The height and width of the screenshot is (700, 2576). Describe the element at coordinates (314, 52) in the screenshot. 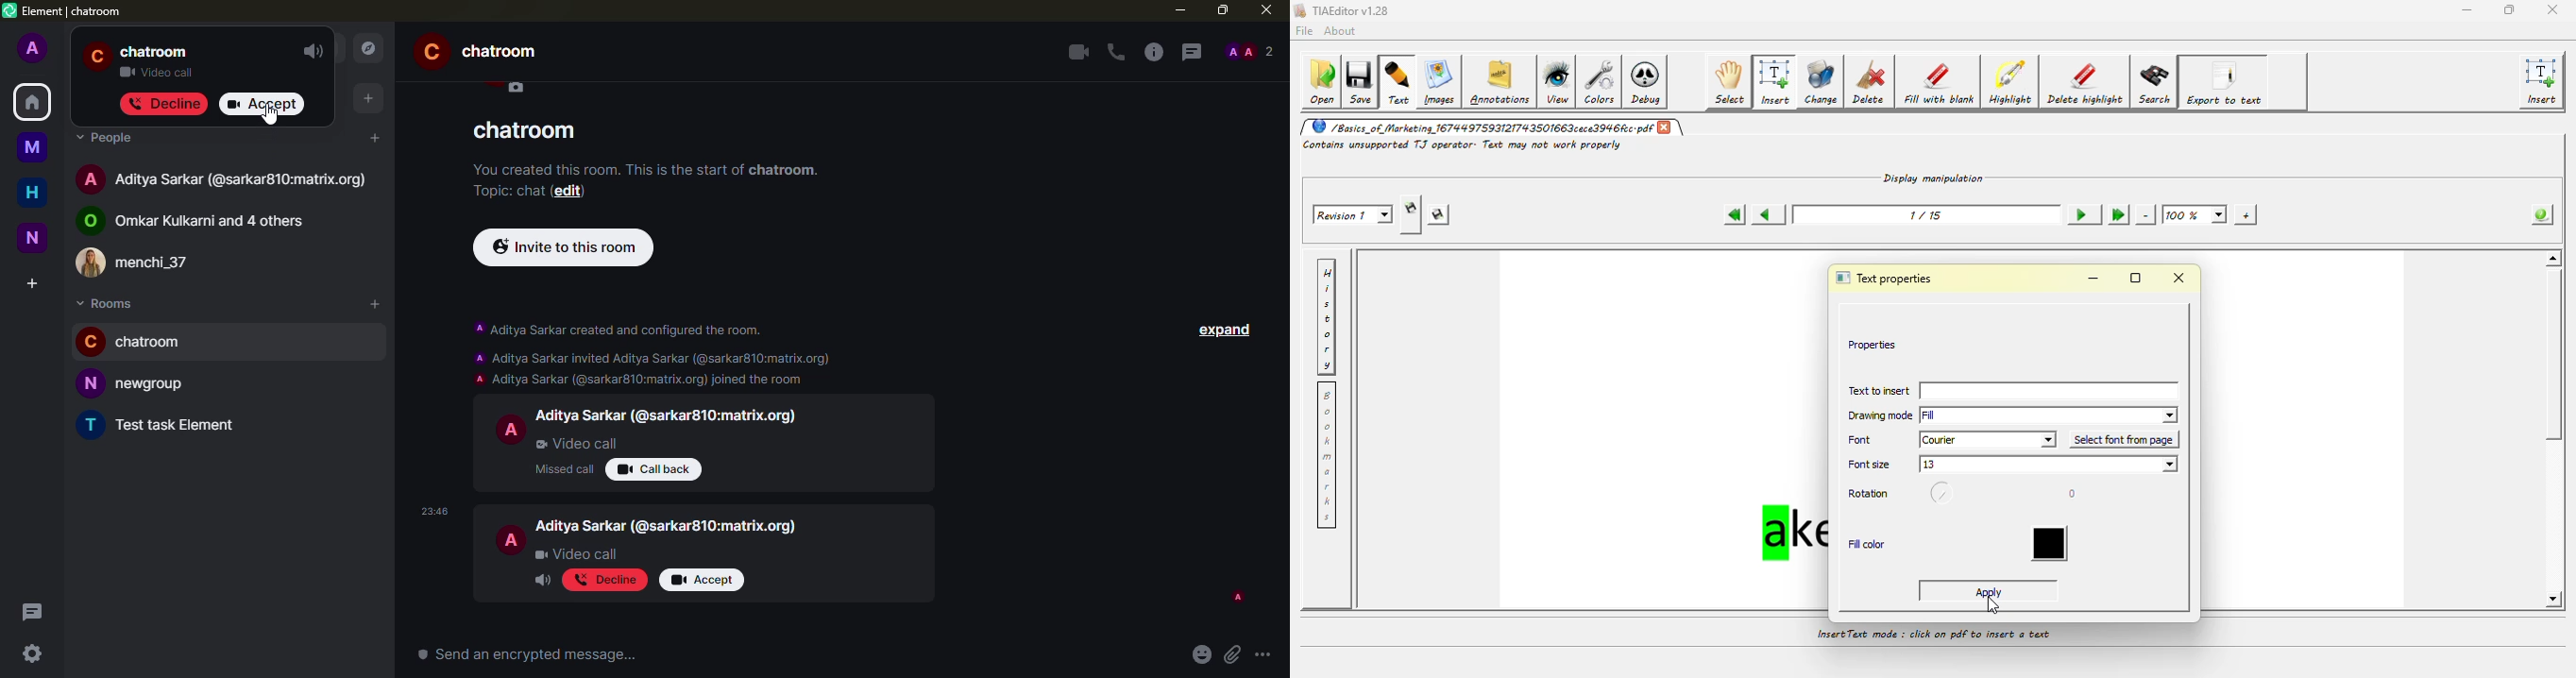

I see `sound` at that location.